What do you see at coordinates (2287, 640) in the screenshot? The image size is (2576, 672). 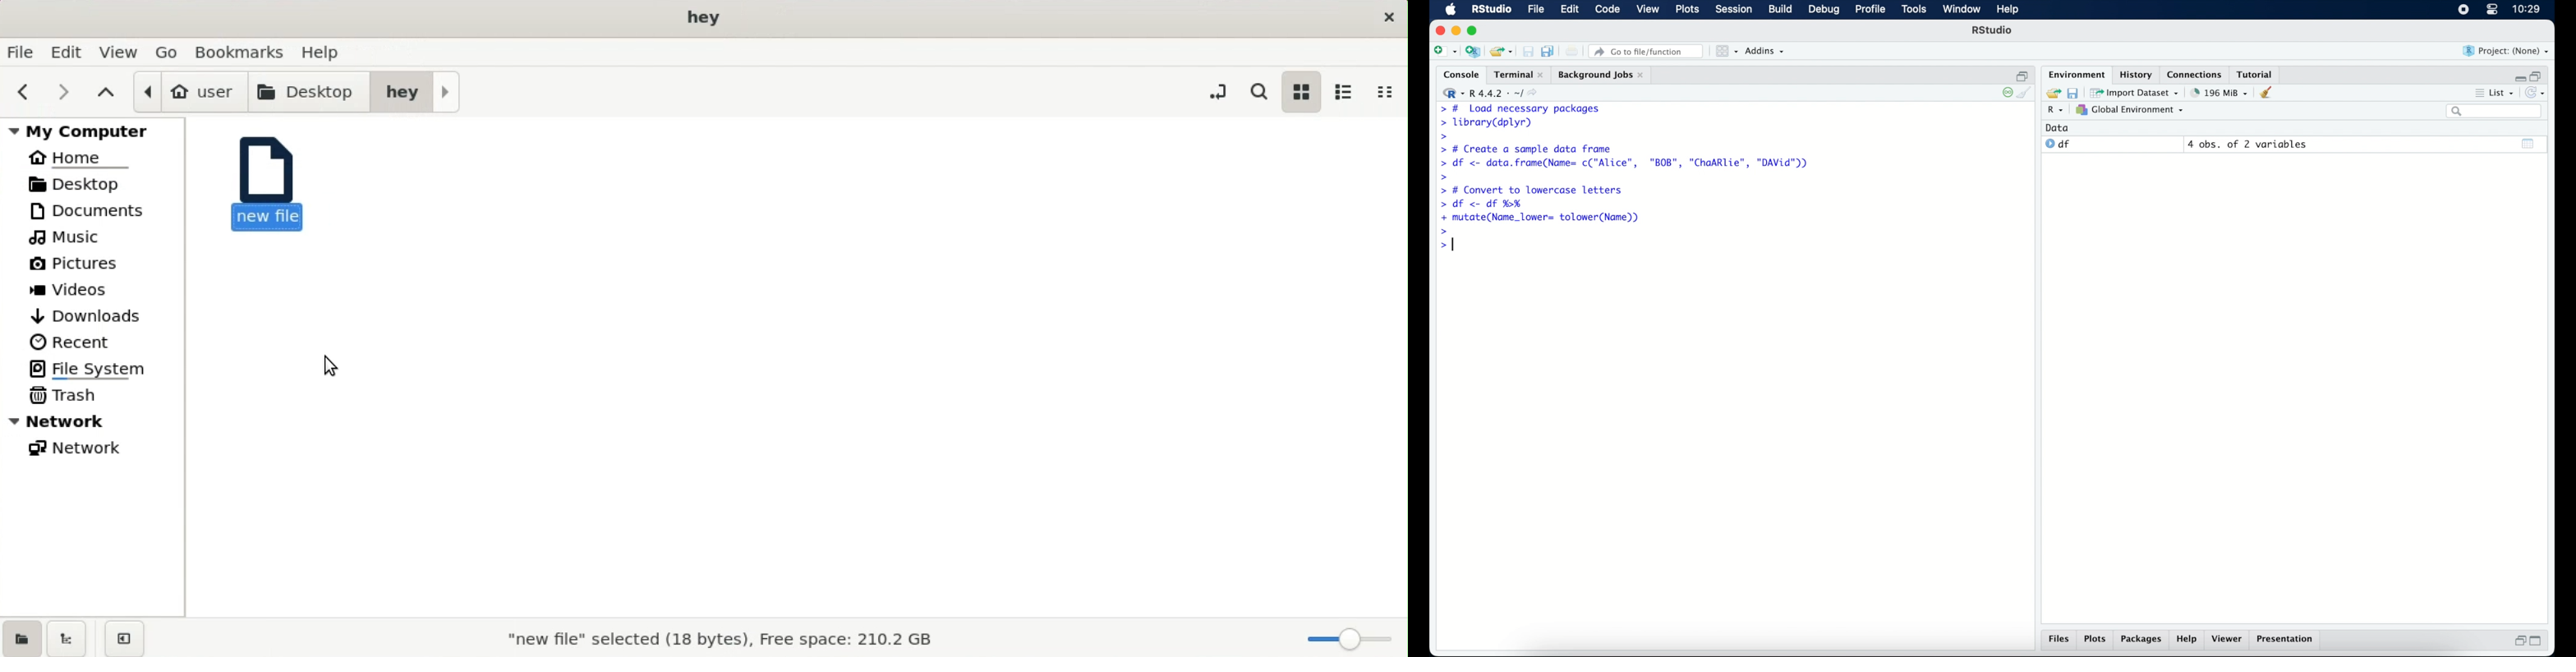 I see `presentation` at bounding box center [2287, 640].